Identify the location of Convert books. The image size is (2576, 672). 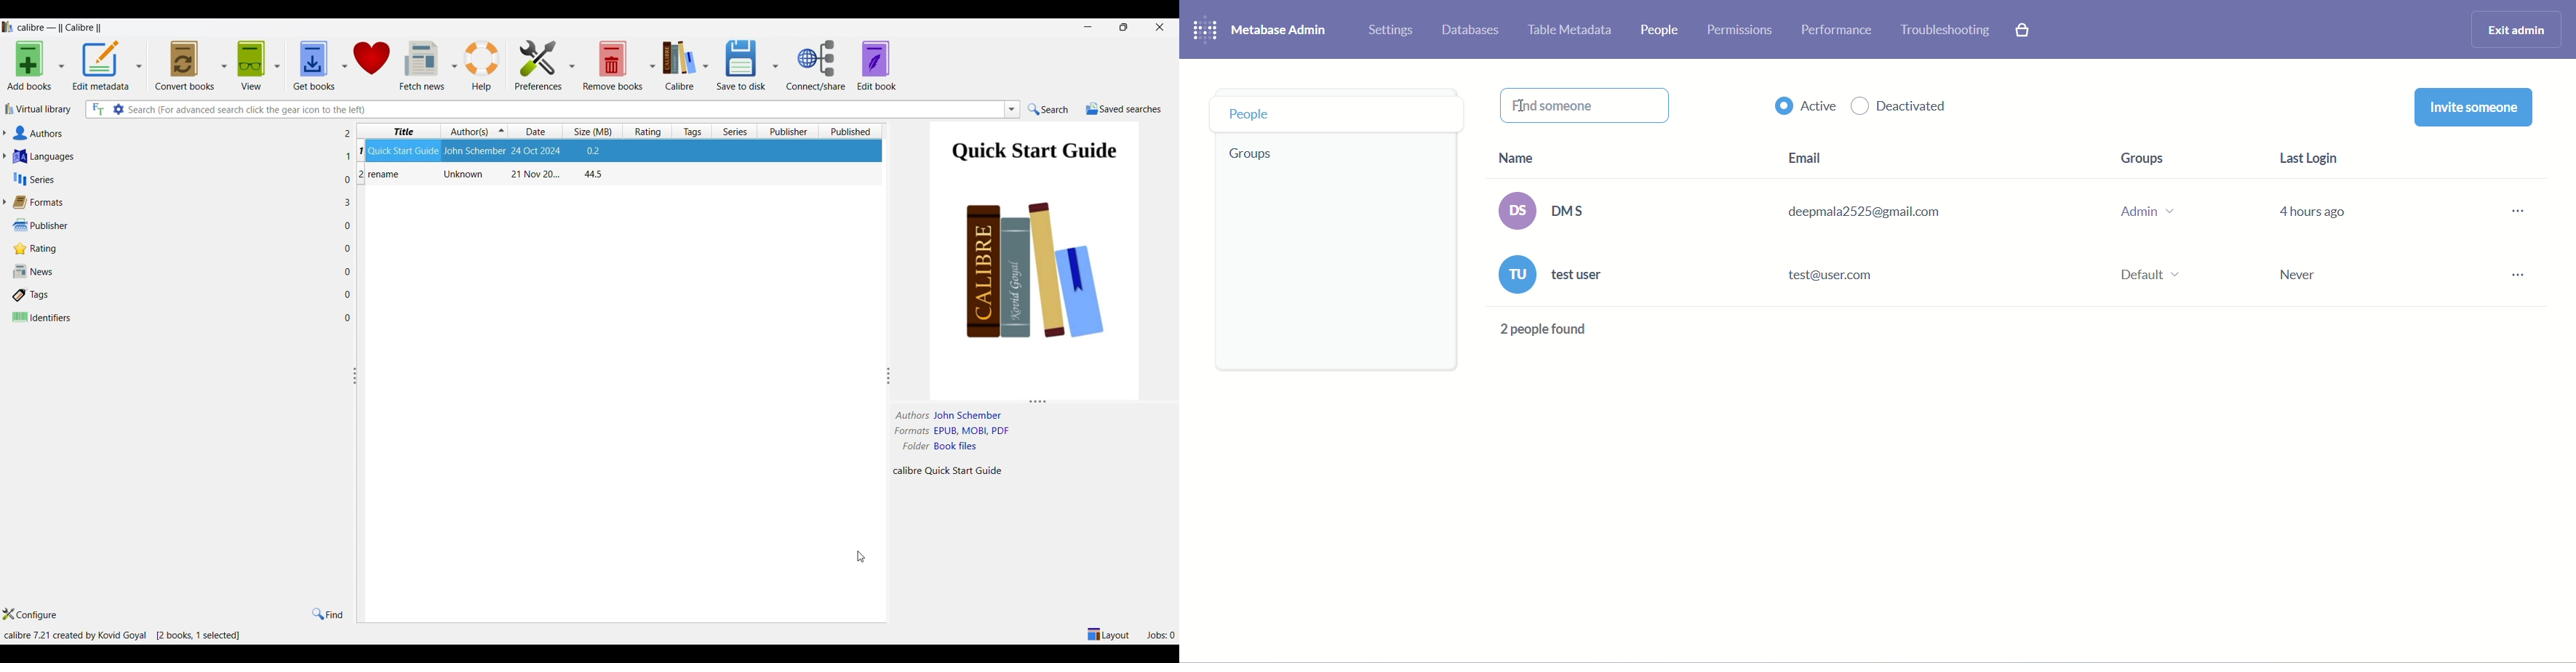
(185, 66).